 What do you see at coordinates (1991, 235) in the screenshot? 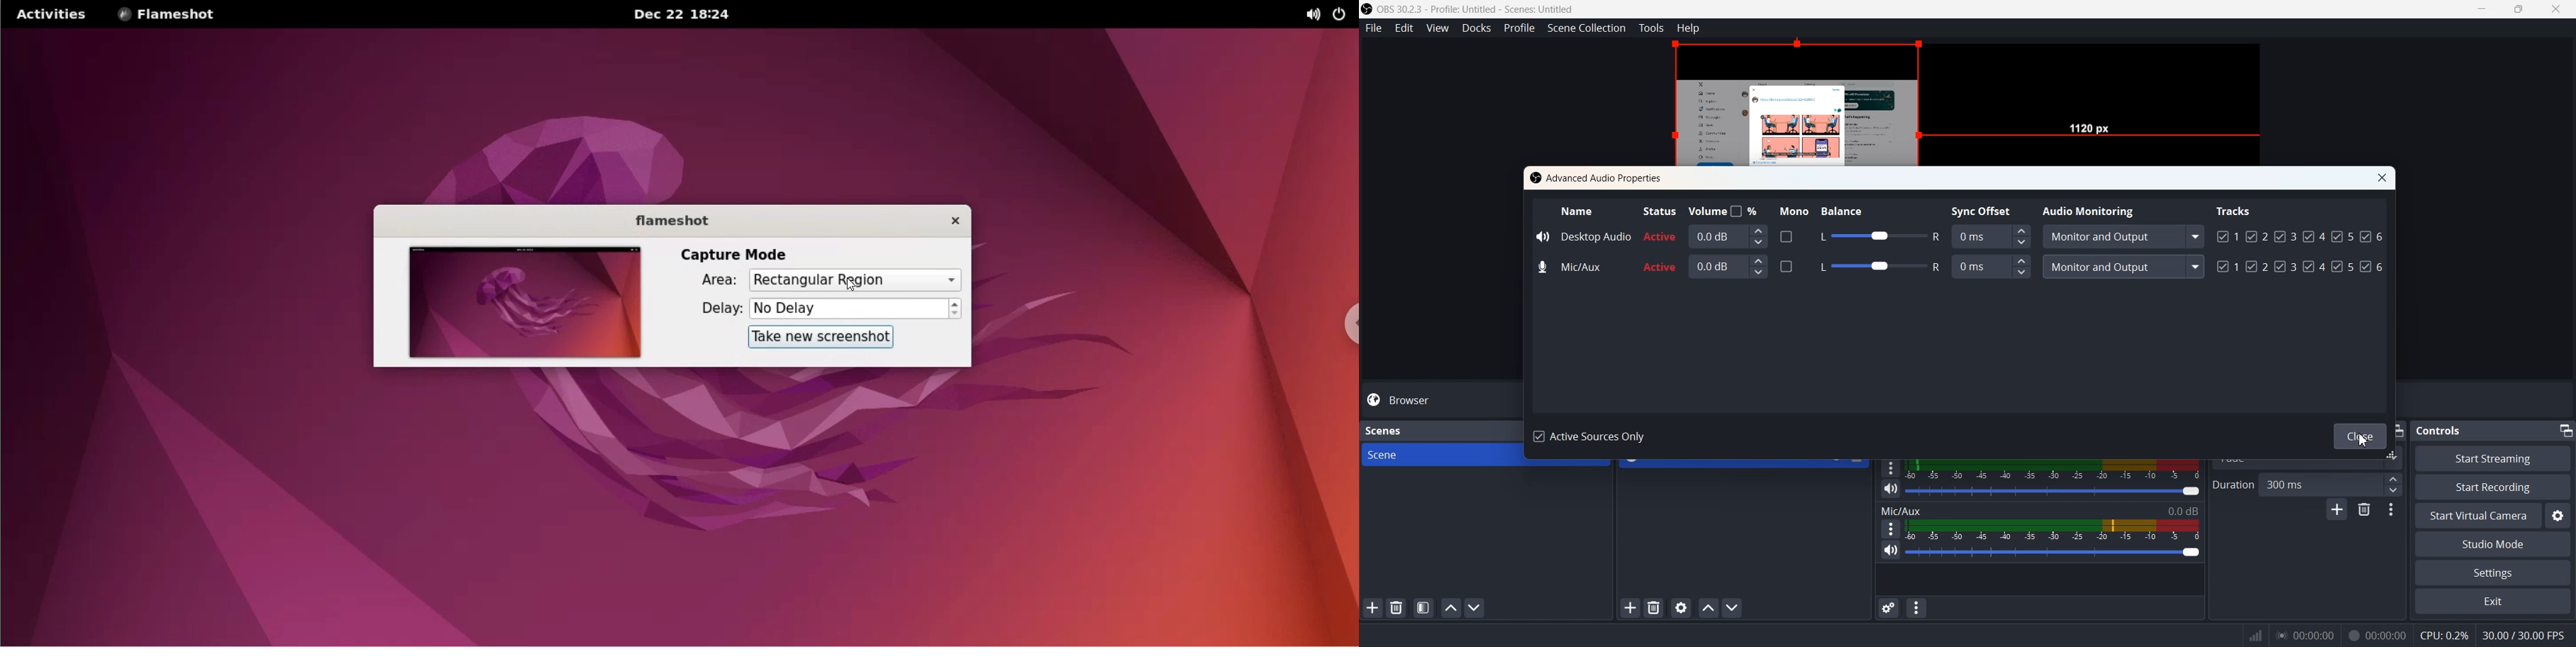
I see `Sync Offset ` at bounding box center [1991, 235].